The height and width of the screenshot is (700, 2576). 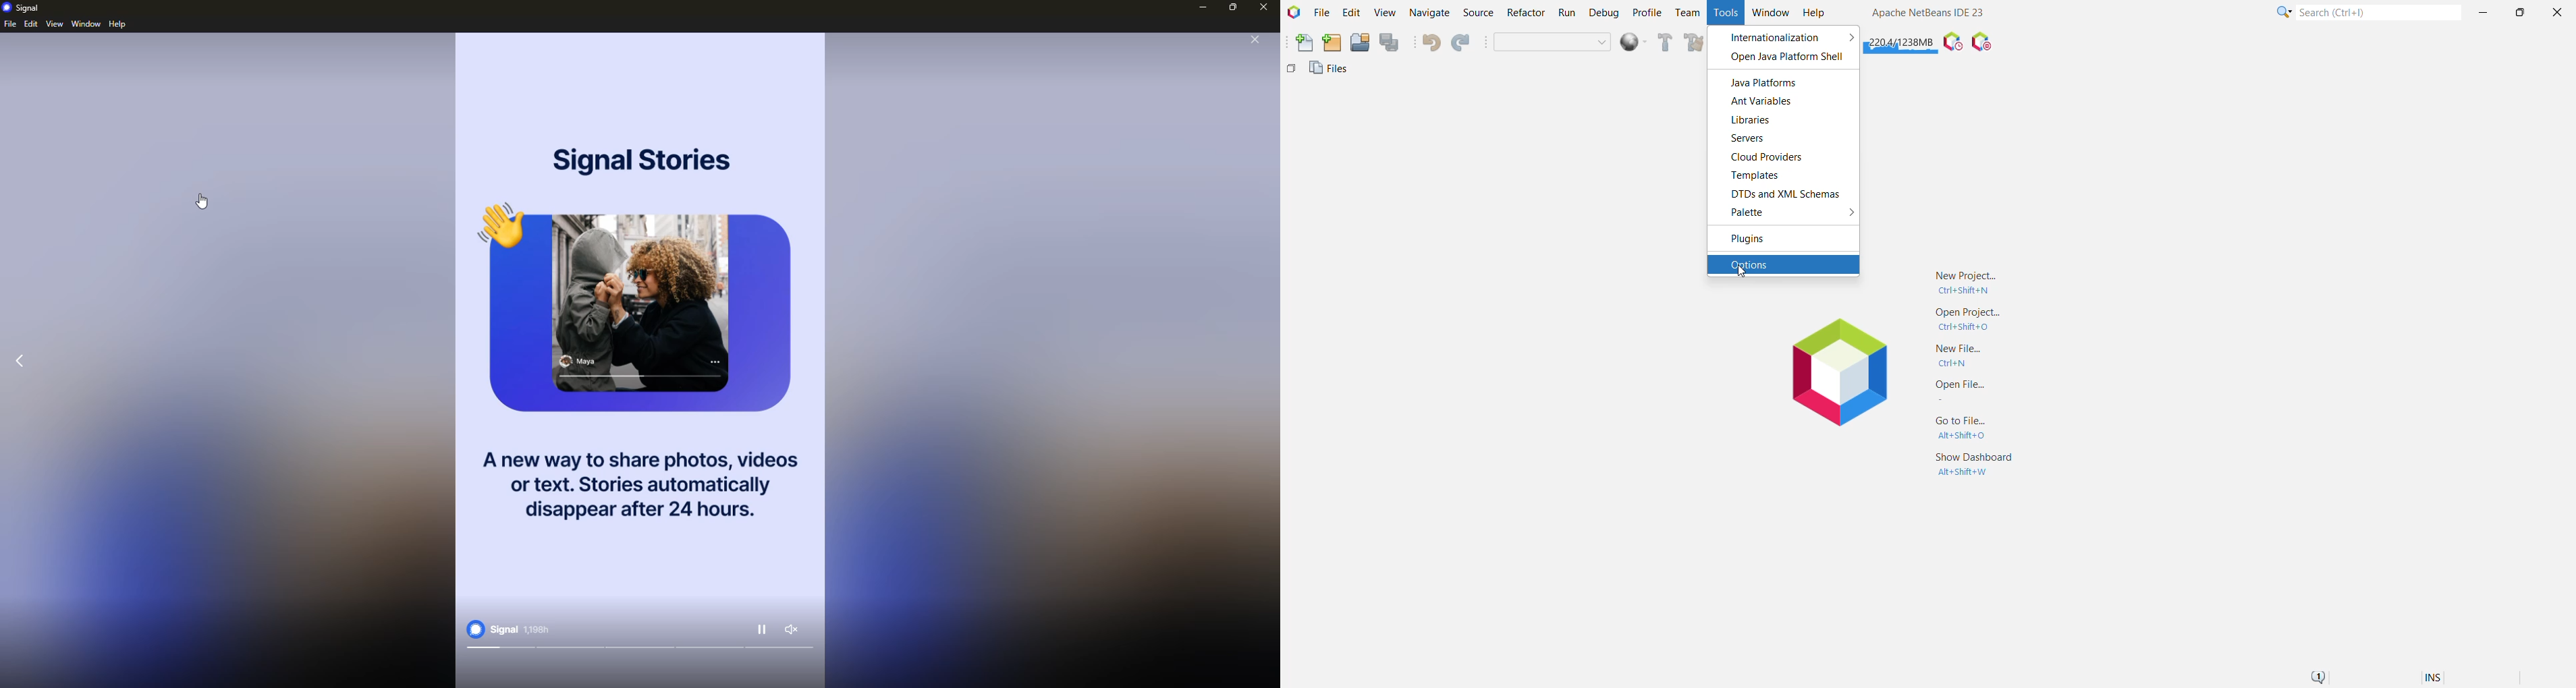 What do you see at coordinates (203, 201) in the screenshot?
I see `cursor` at bounding box center [203, 201].